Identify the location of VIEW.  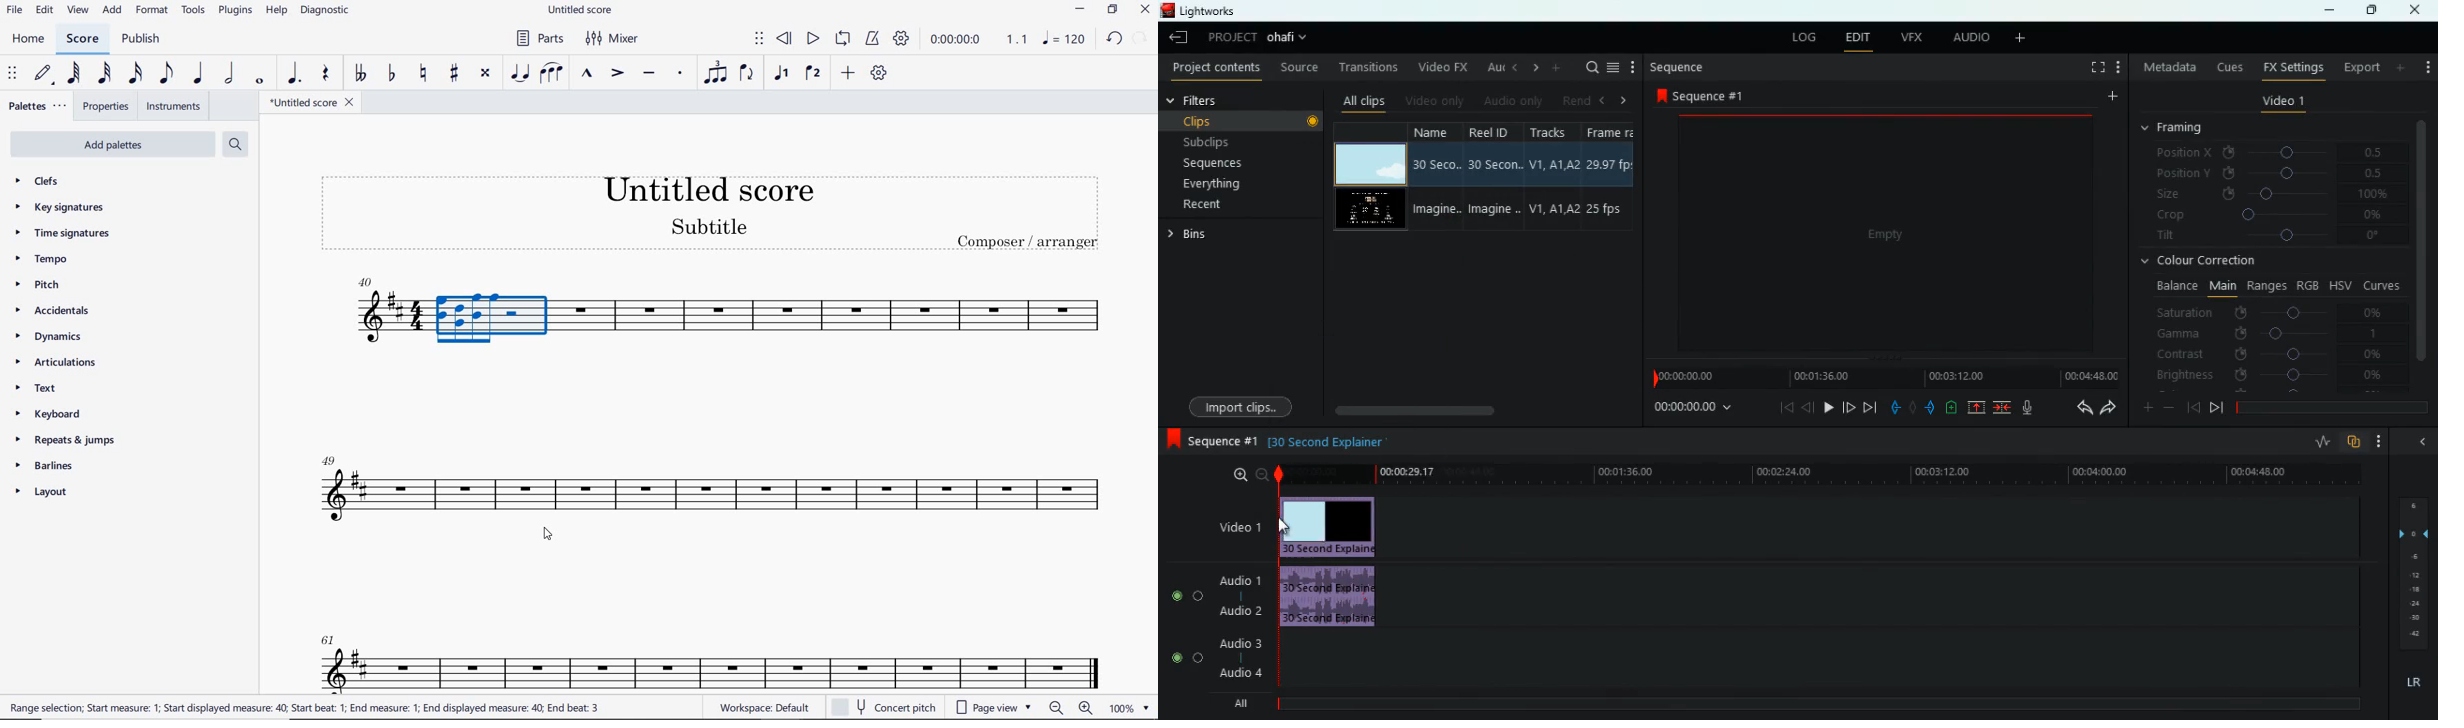
(78, 11).